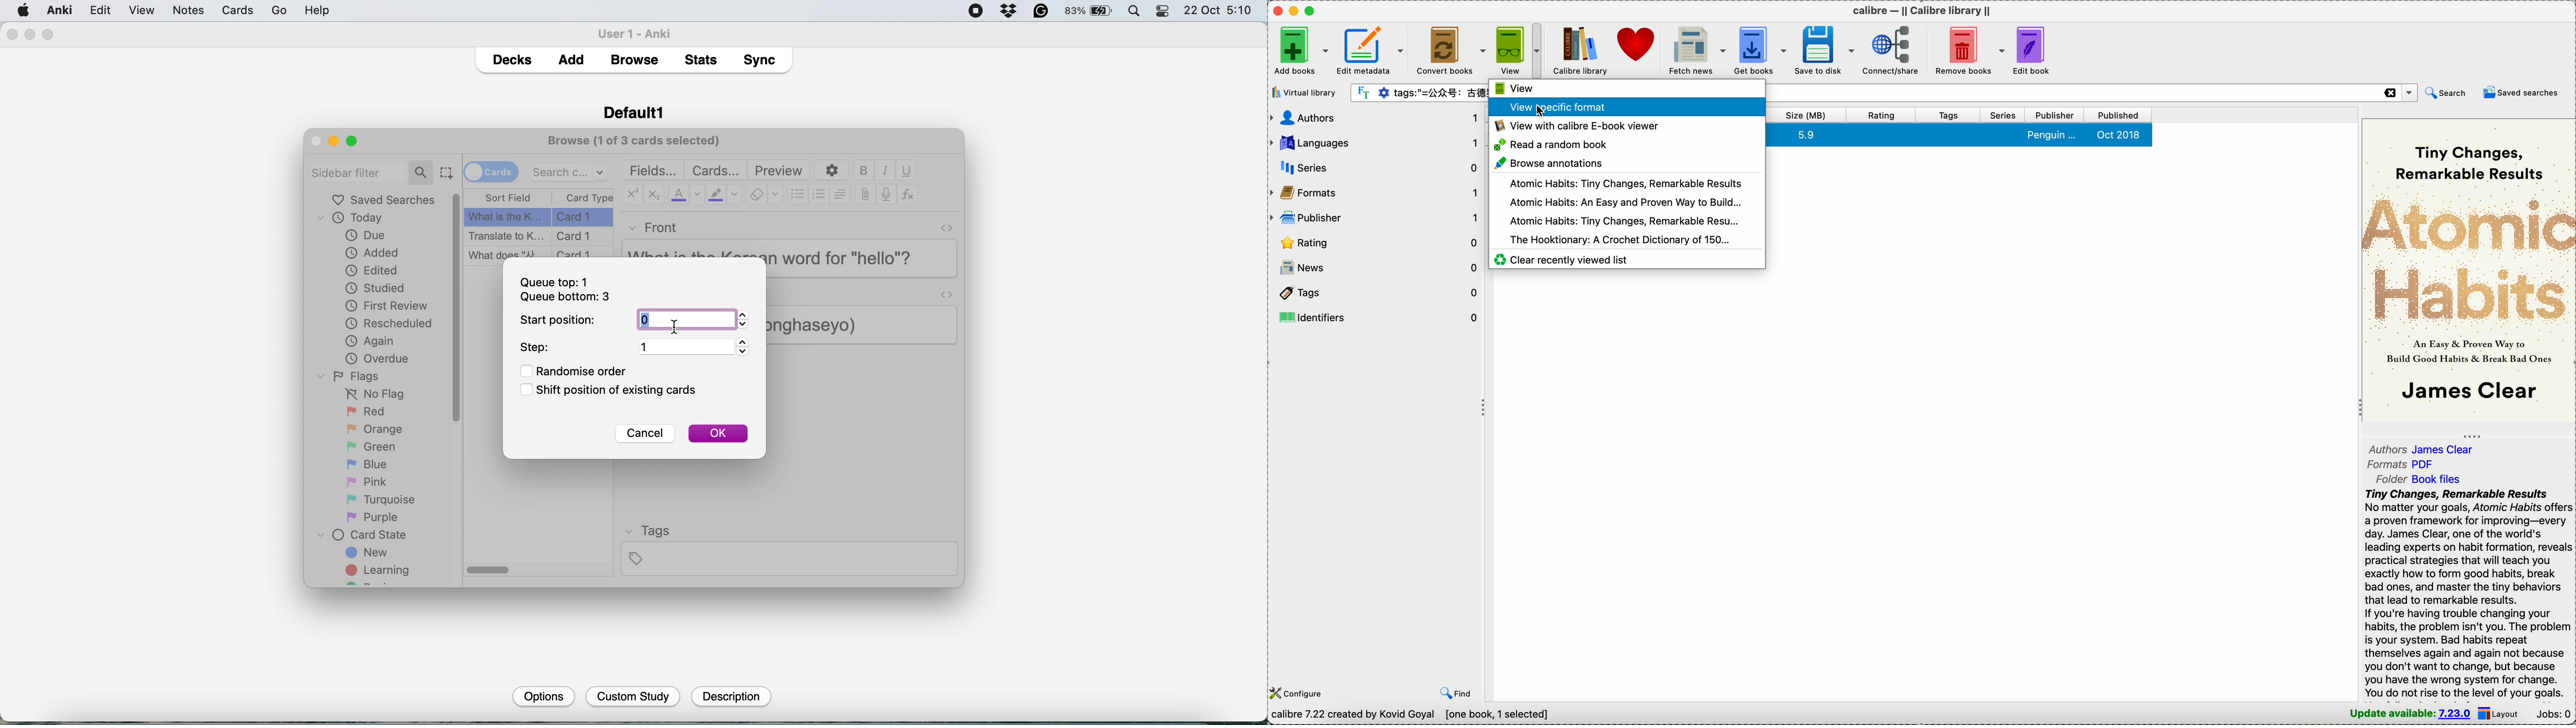 The height and width of the screenshot is (728, 2576). Describe the element at coordinates (652, 196) in the screenshot. I see `subscript` at that location.